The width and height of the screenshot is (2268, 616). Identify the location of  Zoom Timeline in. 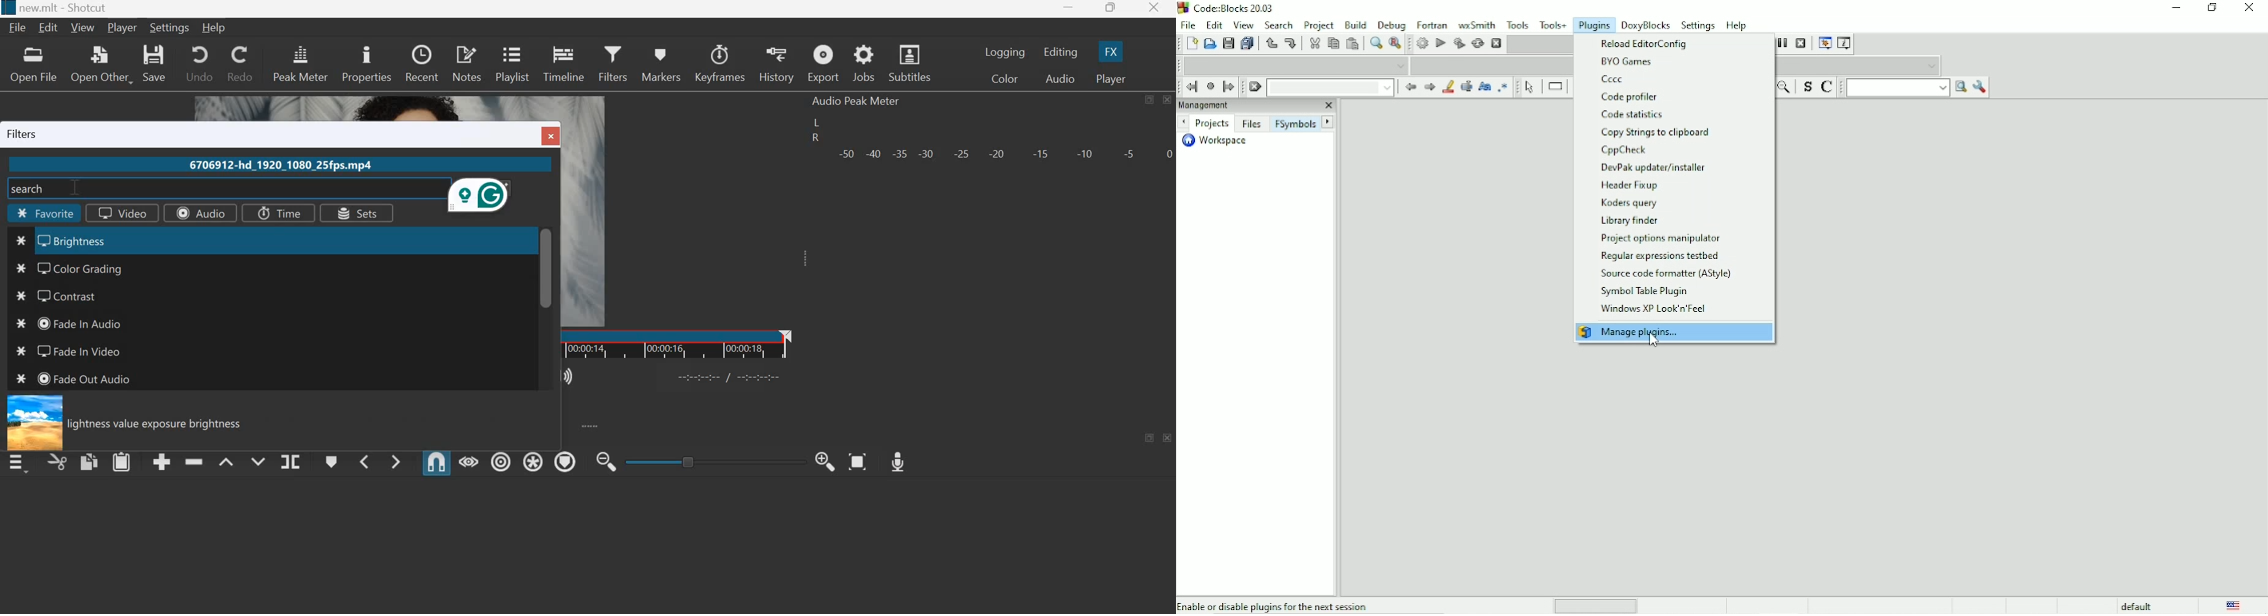
(825, 460).